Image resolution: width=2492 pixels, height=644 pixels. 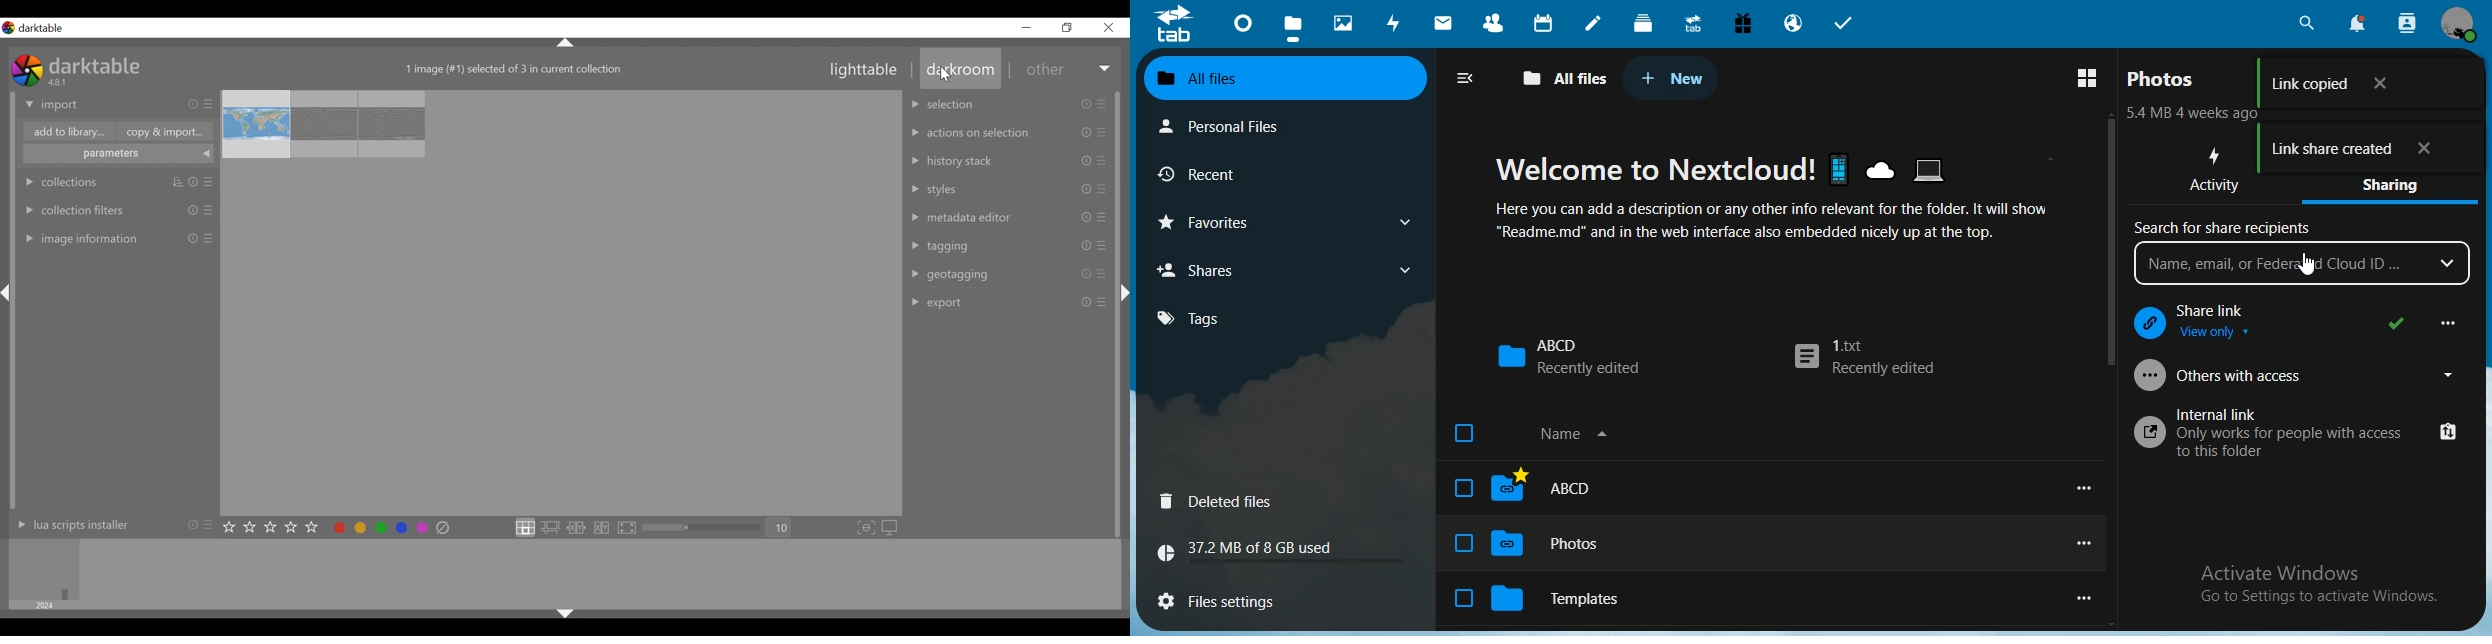 I want to click on click to enter full preview mode , so click(x=626, y=527).